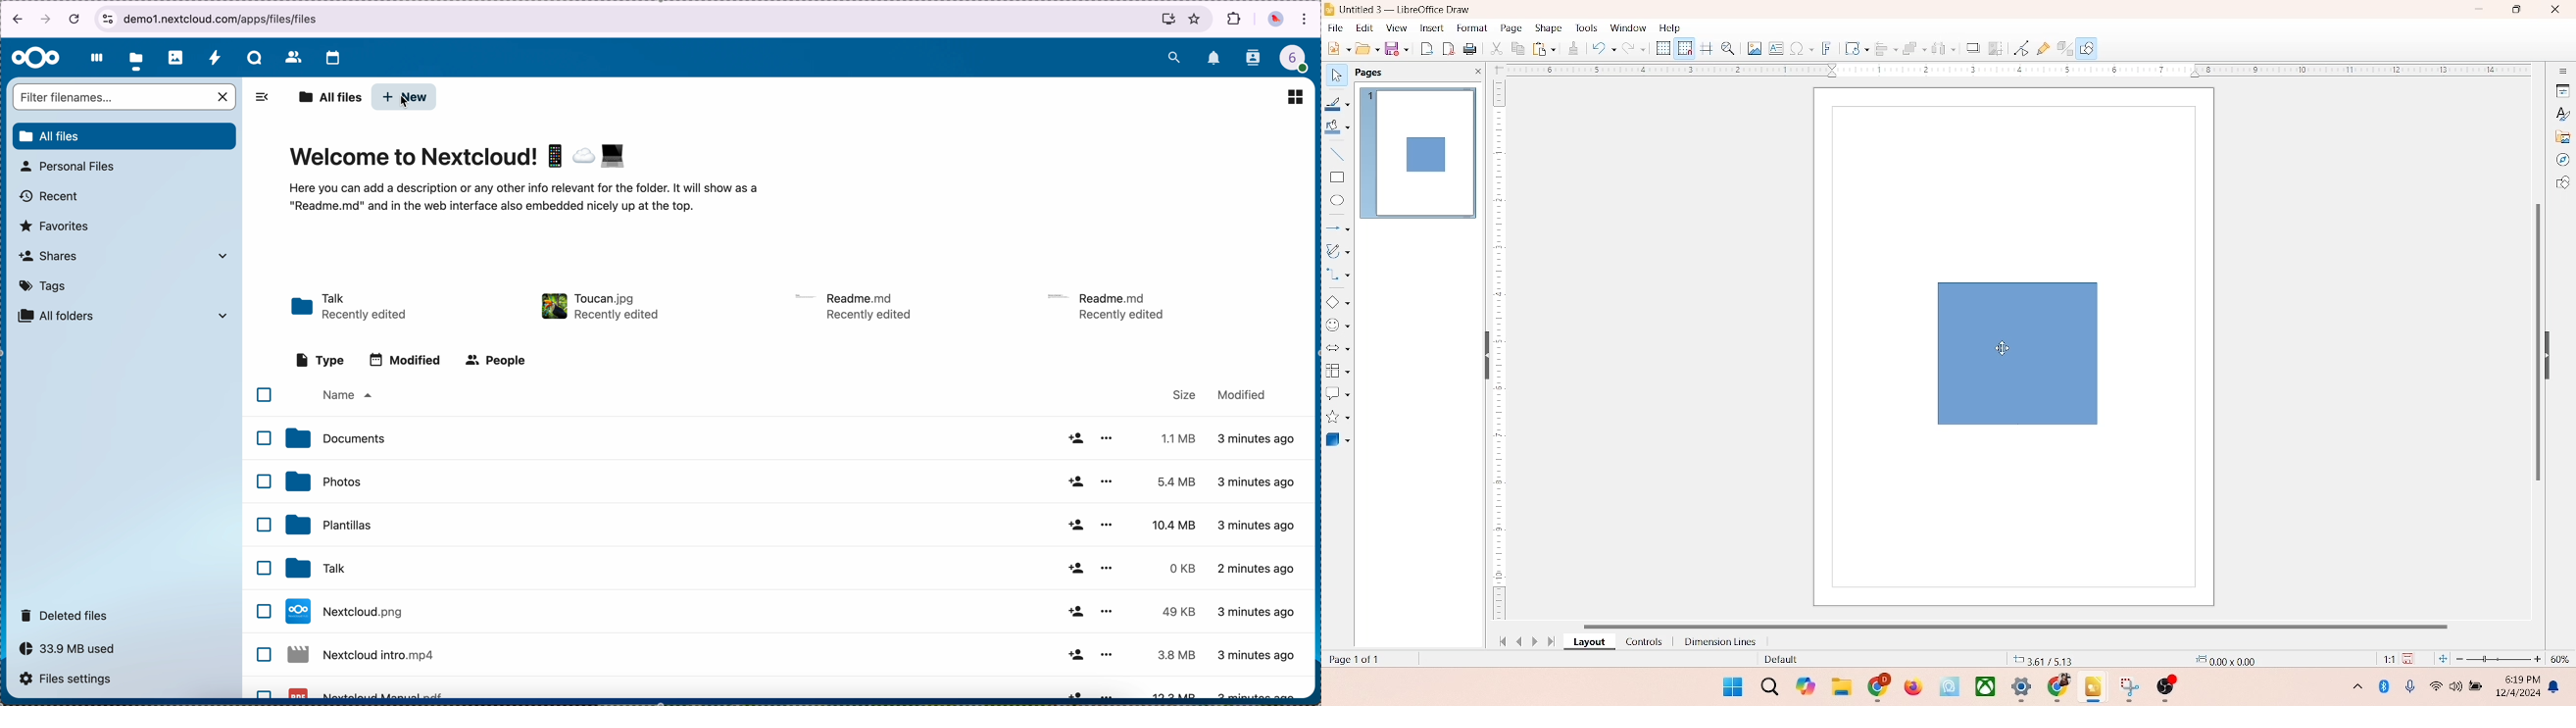 The width and height of the screenshot is (2576, 728). I want to click on speaker, so click(2458, 686).